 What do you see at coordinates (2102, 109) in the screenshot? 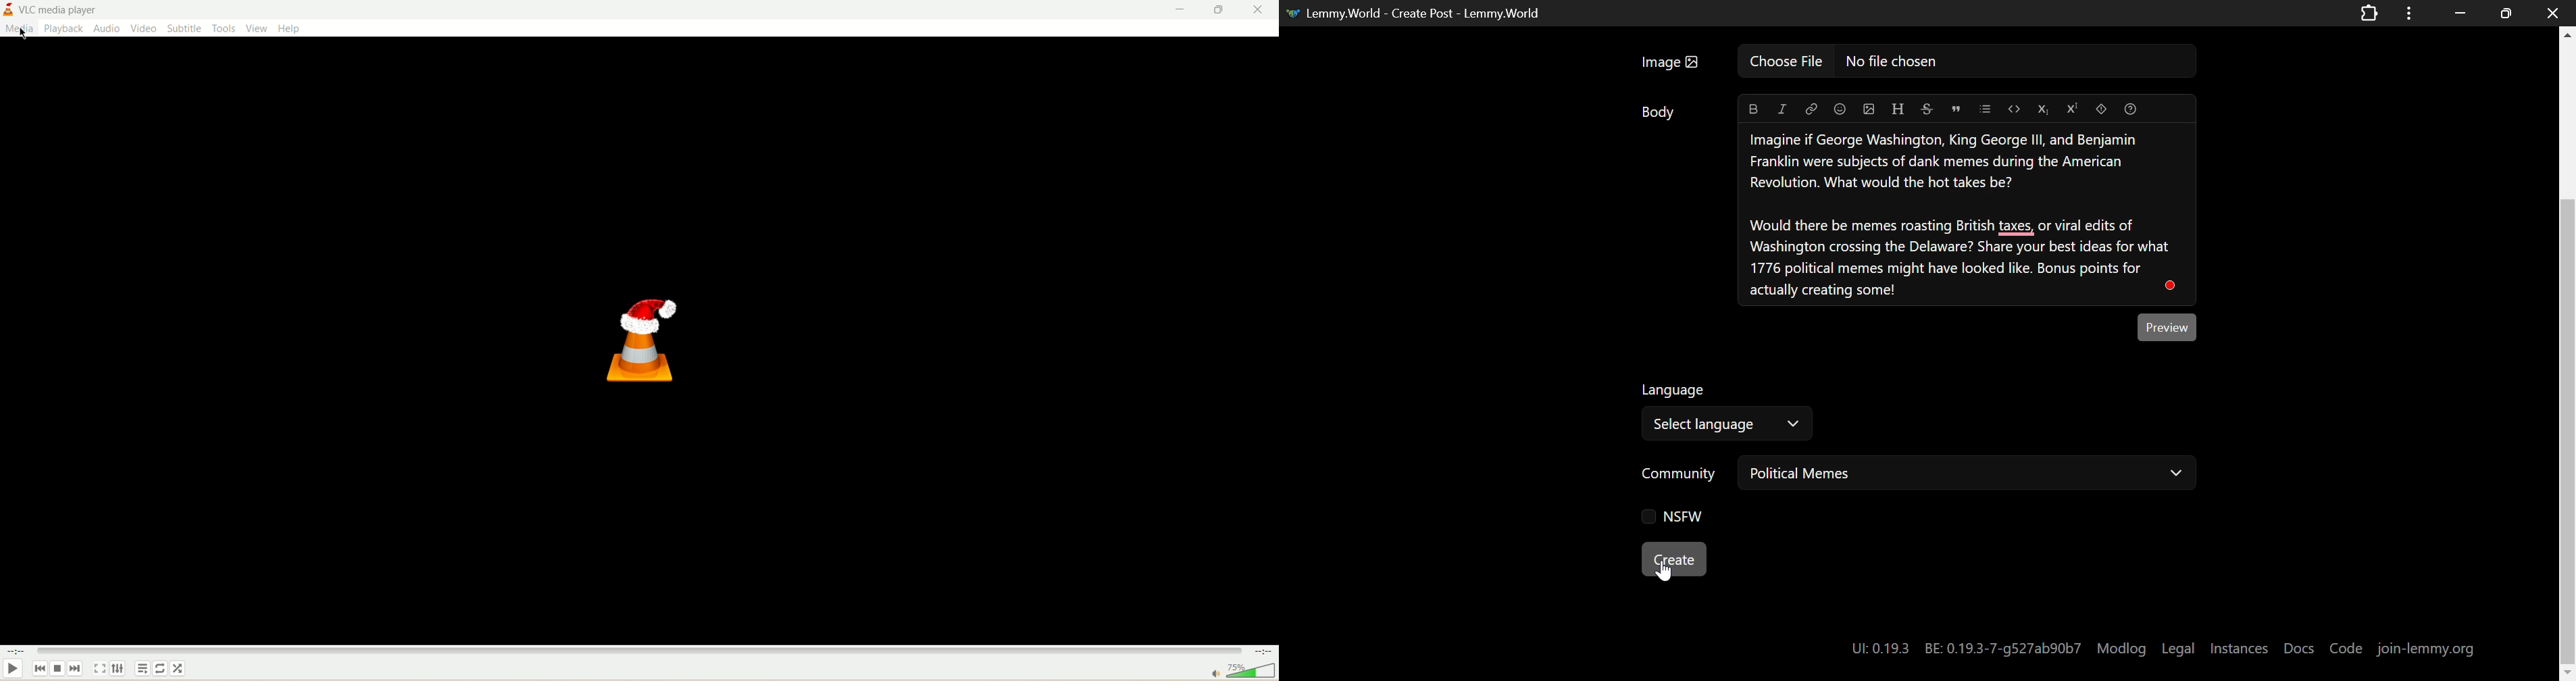
I see `Spoiler` at bounding box center [2102, 109].